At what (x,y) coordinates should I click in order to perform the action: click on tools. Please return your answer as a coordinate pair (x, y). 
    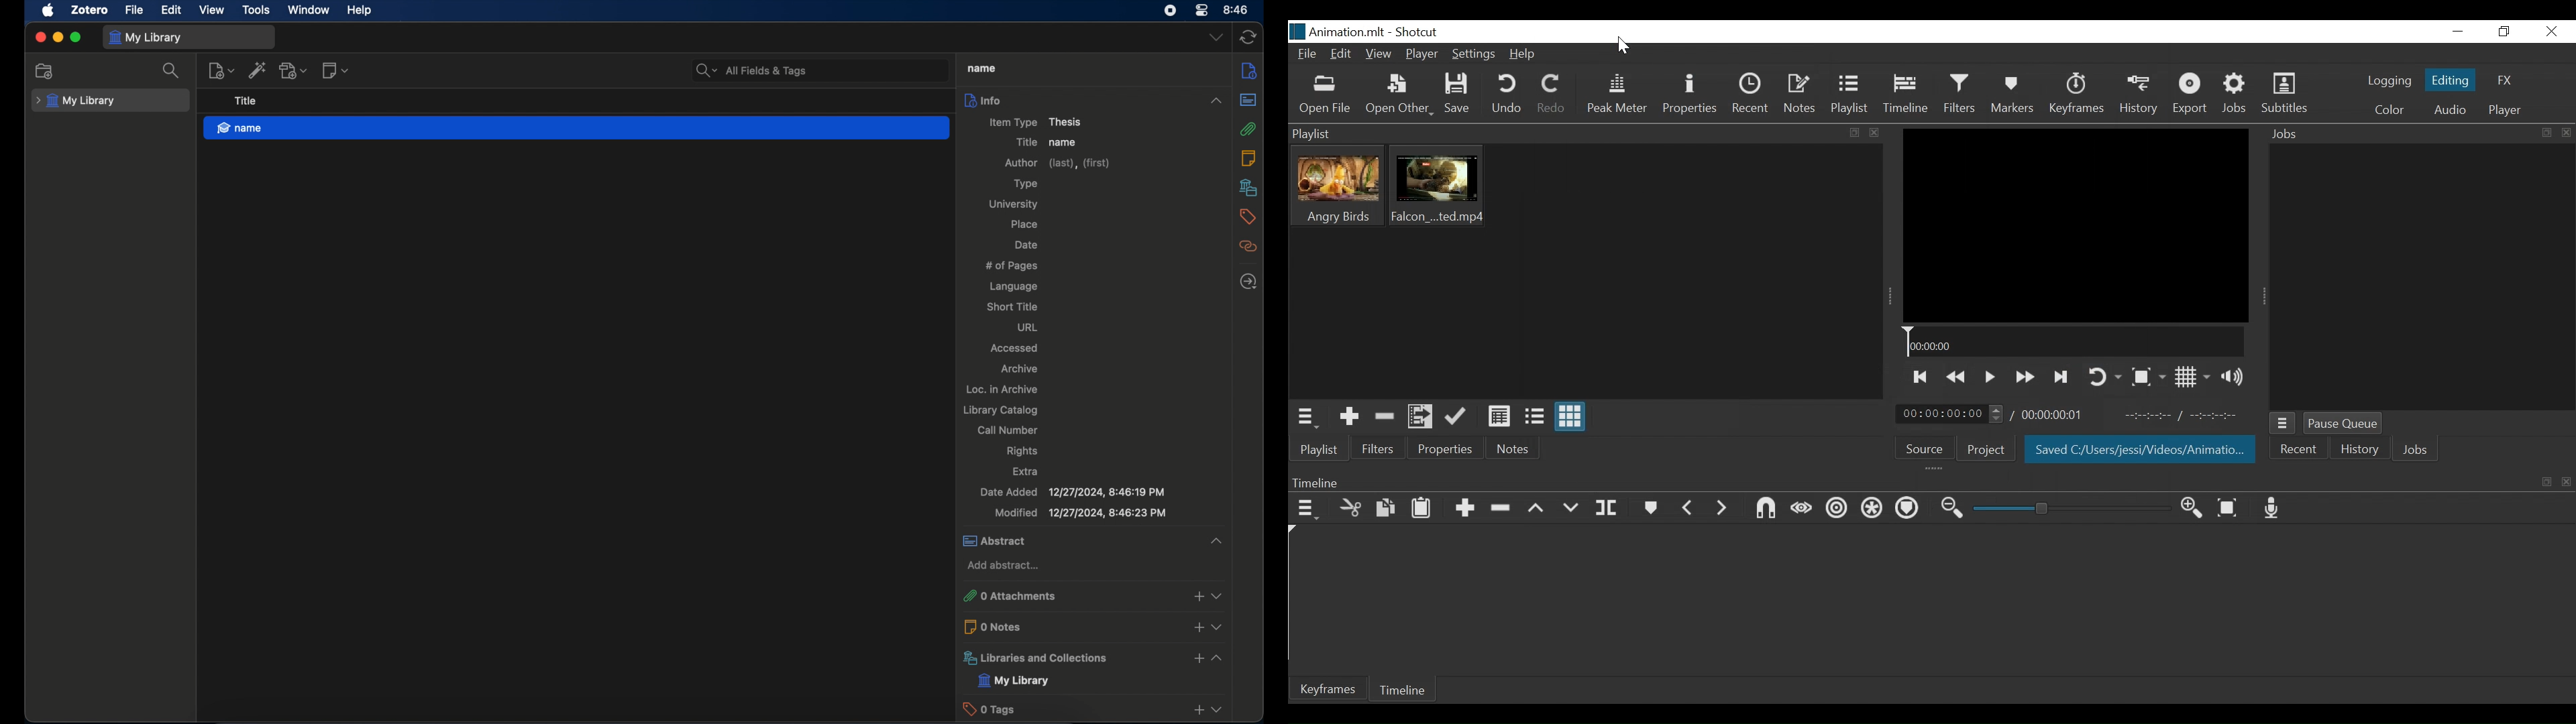
    Looking at the image, I should click on (257, 10).